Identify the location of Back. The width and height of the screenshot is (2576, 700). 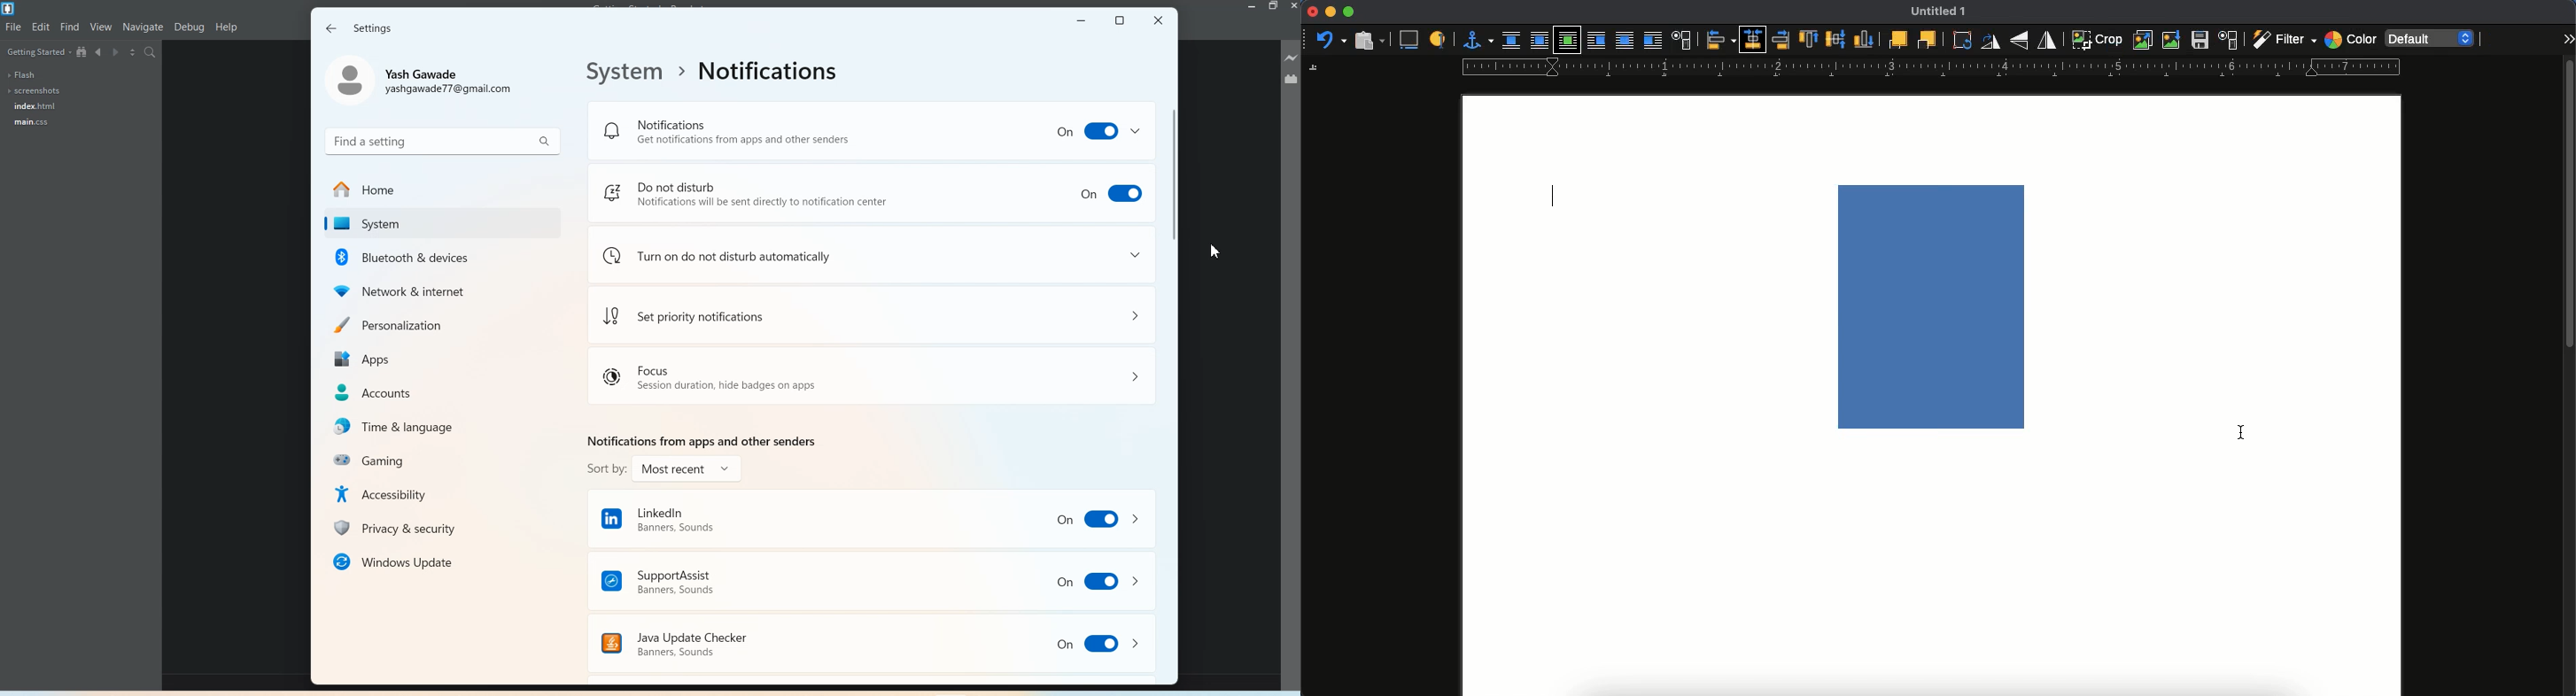
(331, 28).